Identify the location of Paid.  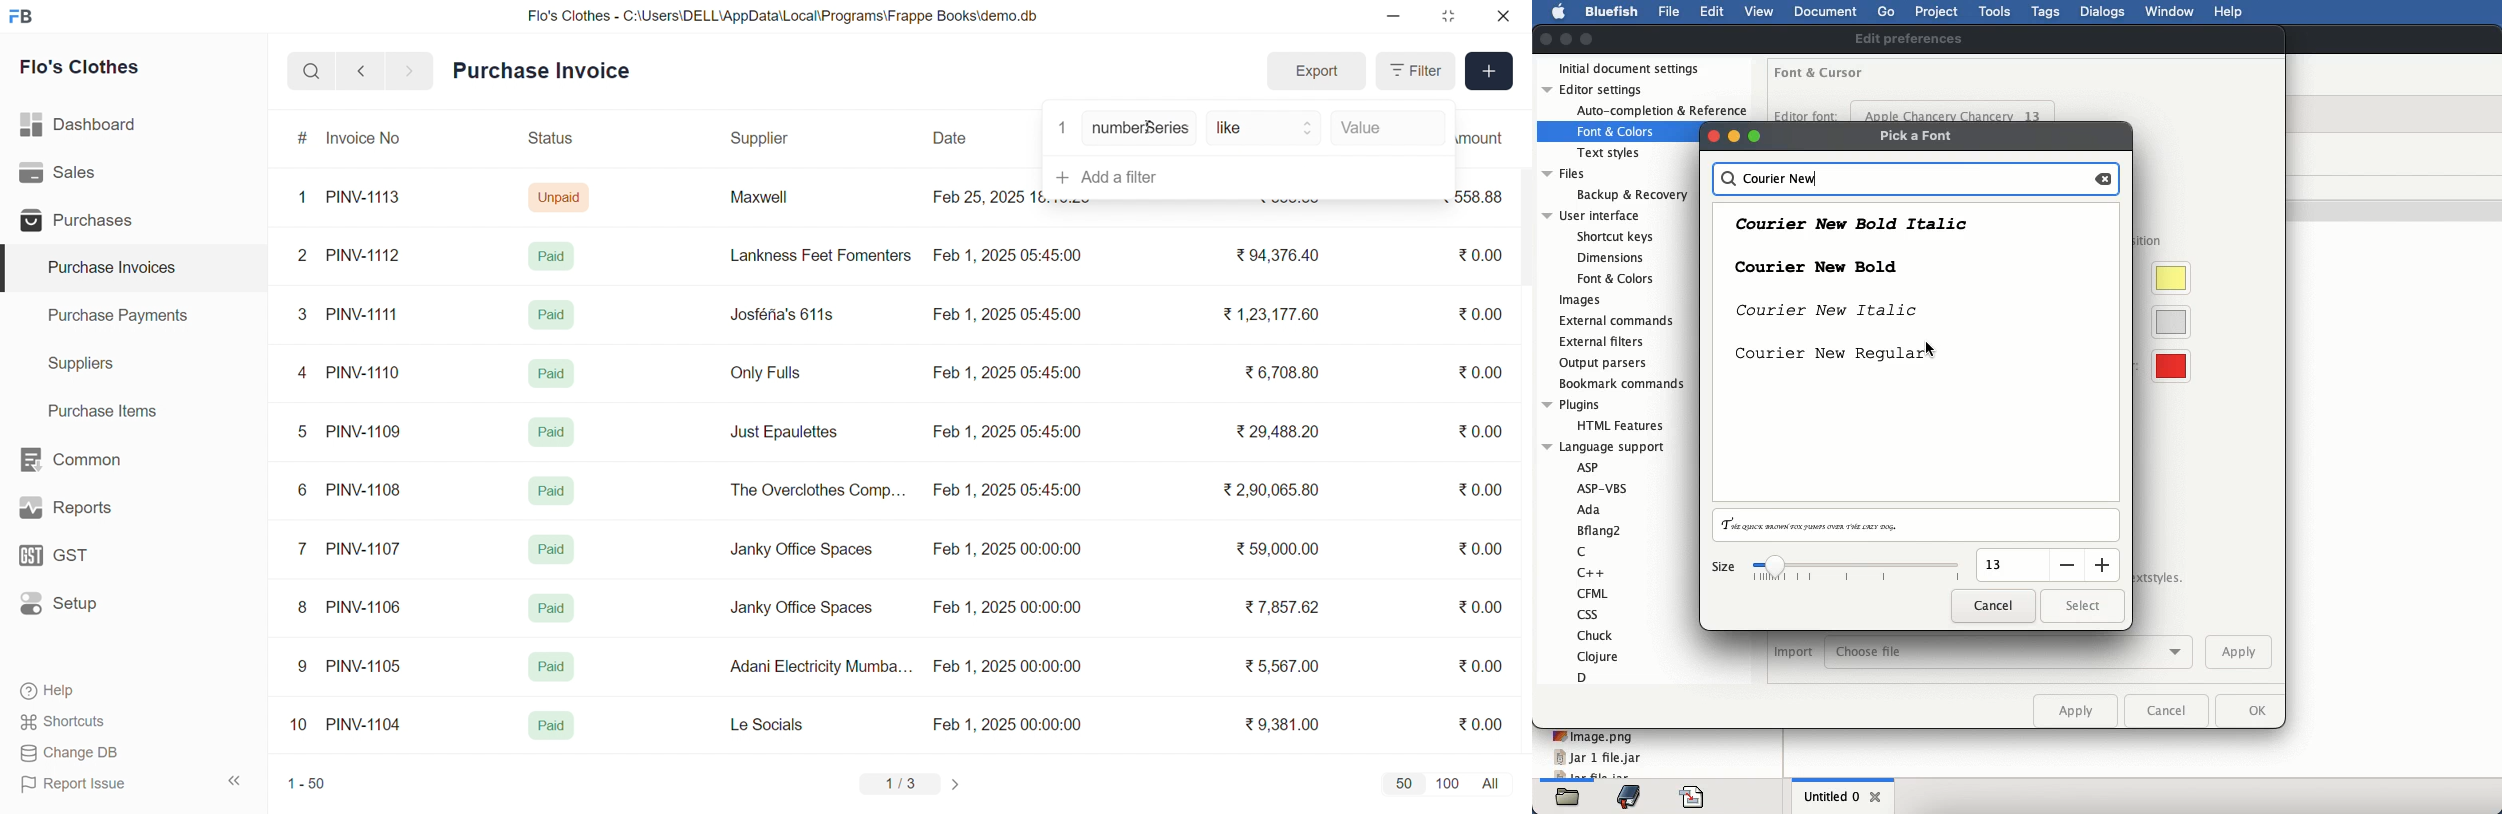
(555, 429).